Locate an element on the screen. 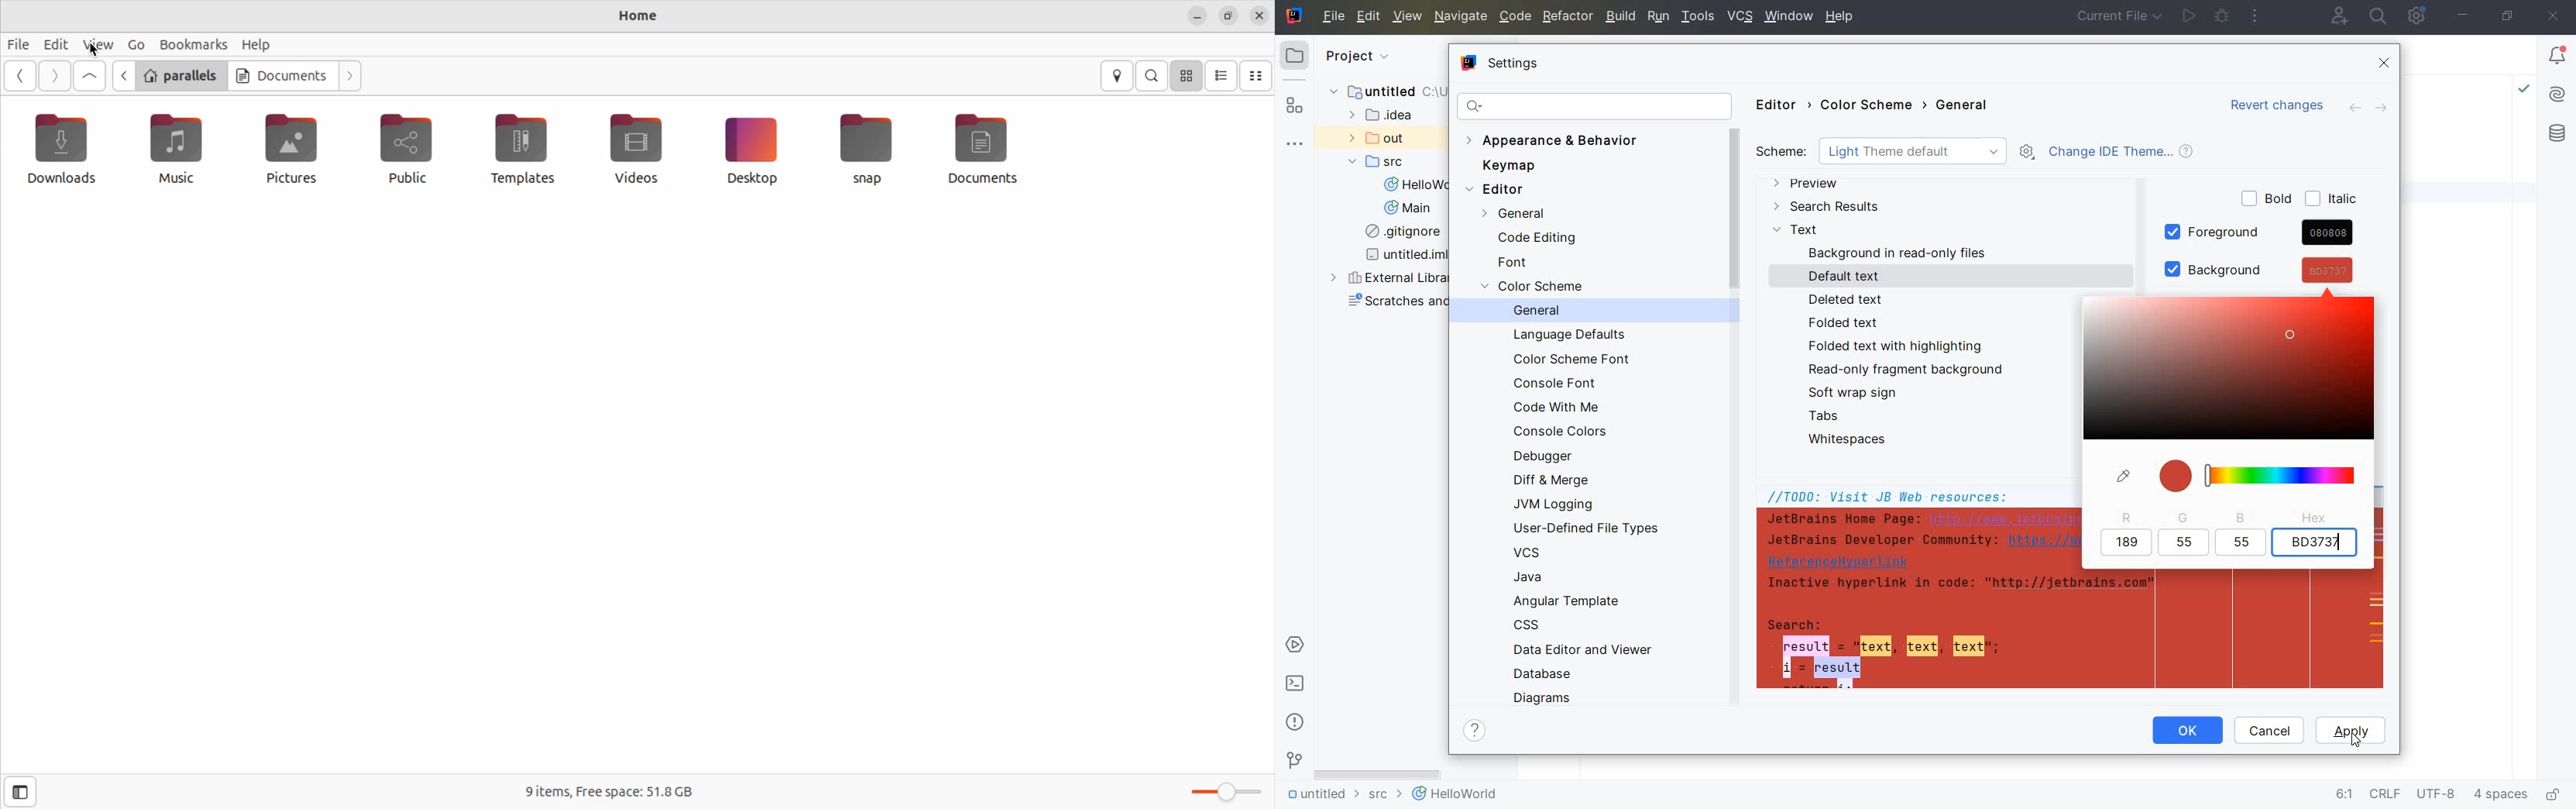 The width and height of the screenshot is (2576, 812). WHITESPACES is located at coordinates (1851, 439).